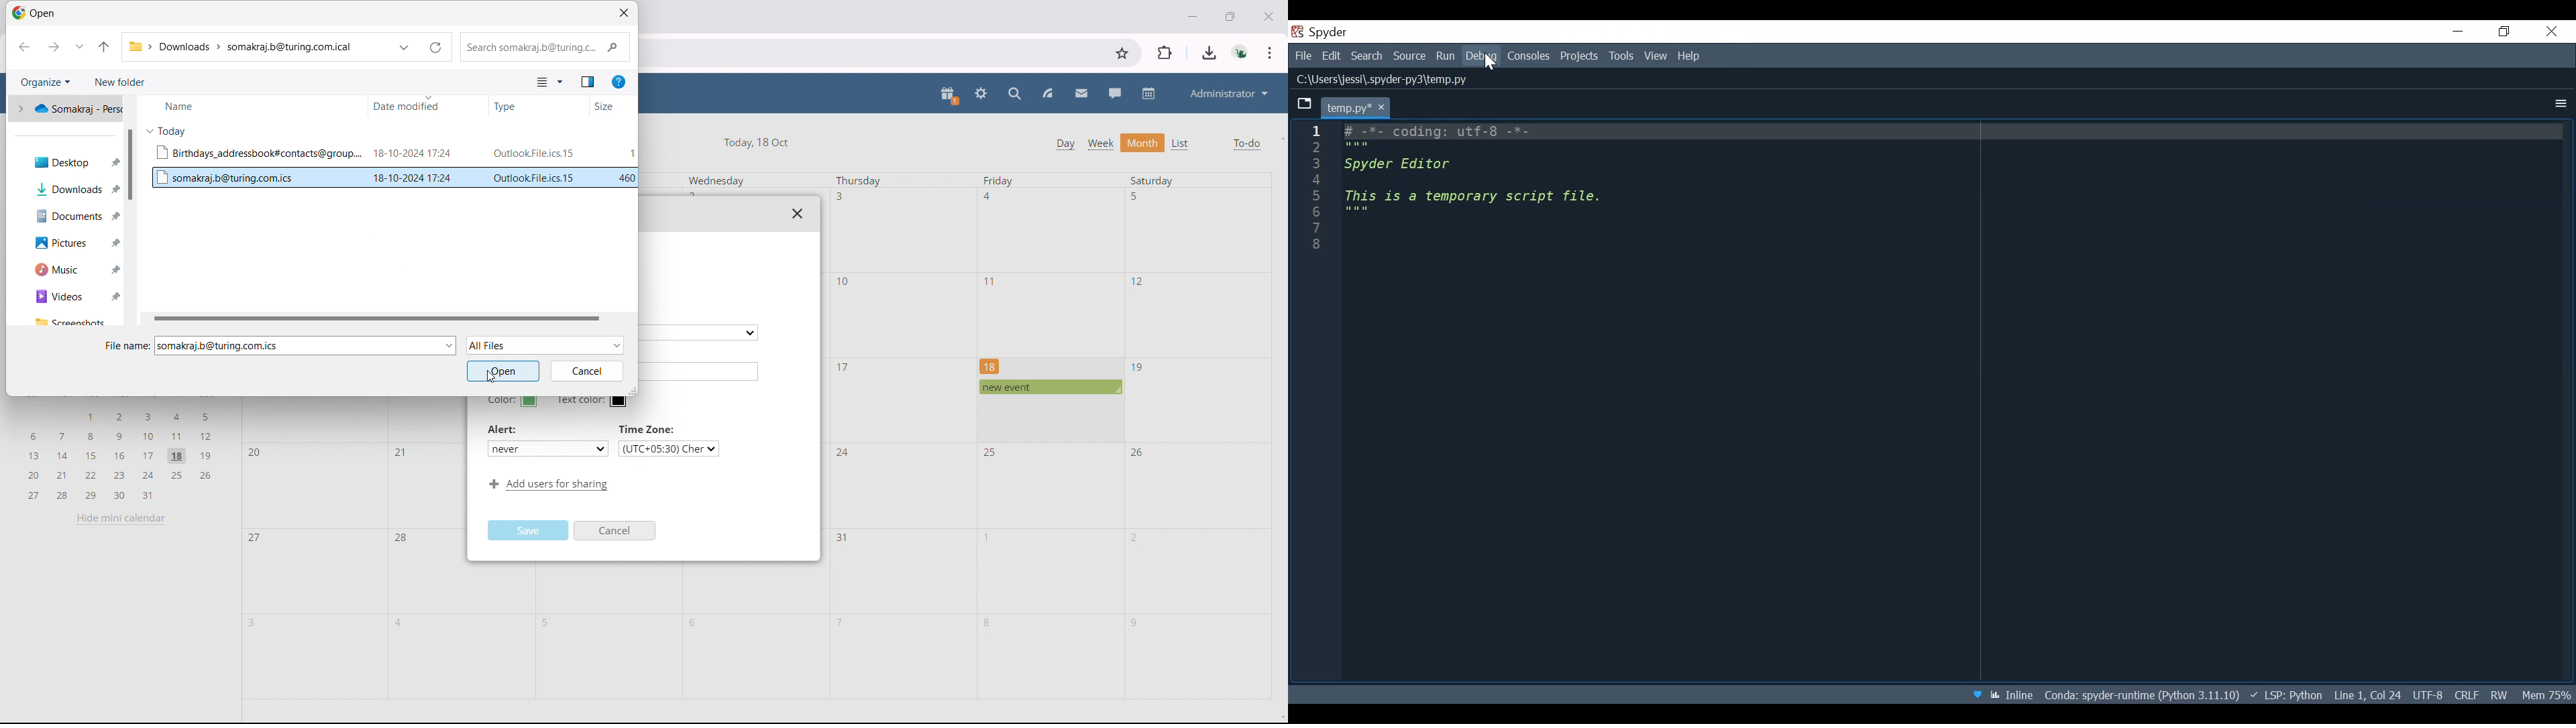  What do you see at coordinates (255, 623) in the screenshot?
I see `3` at bounding box center [255, 623].